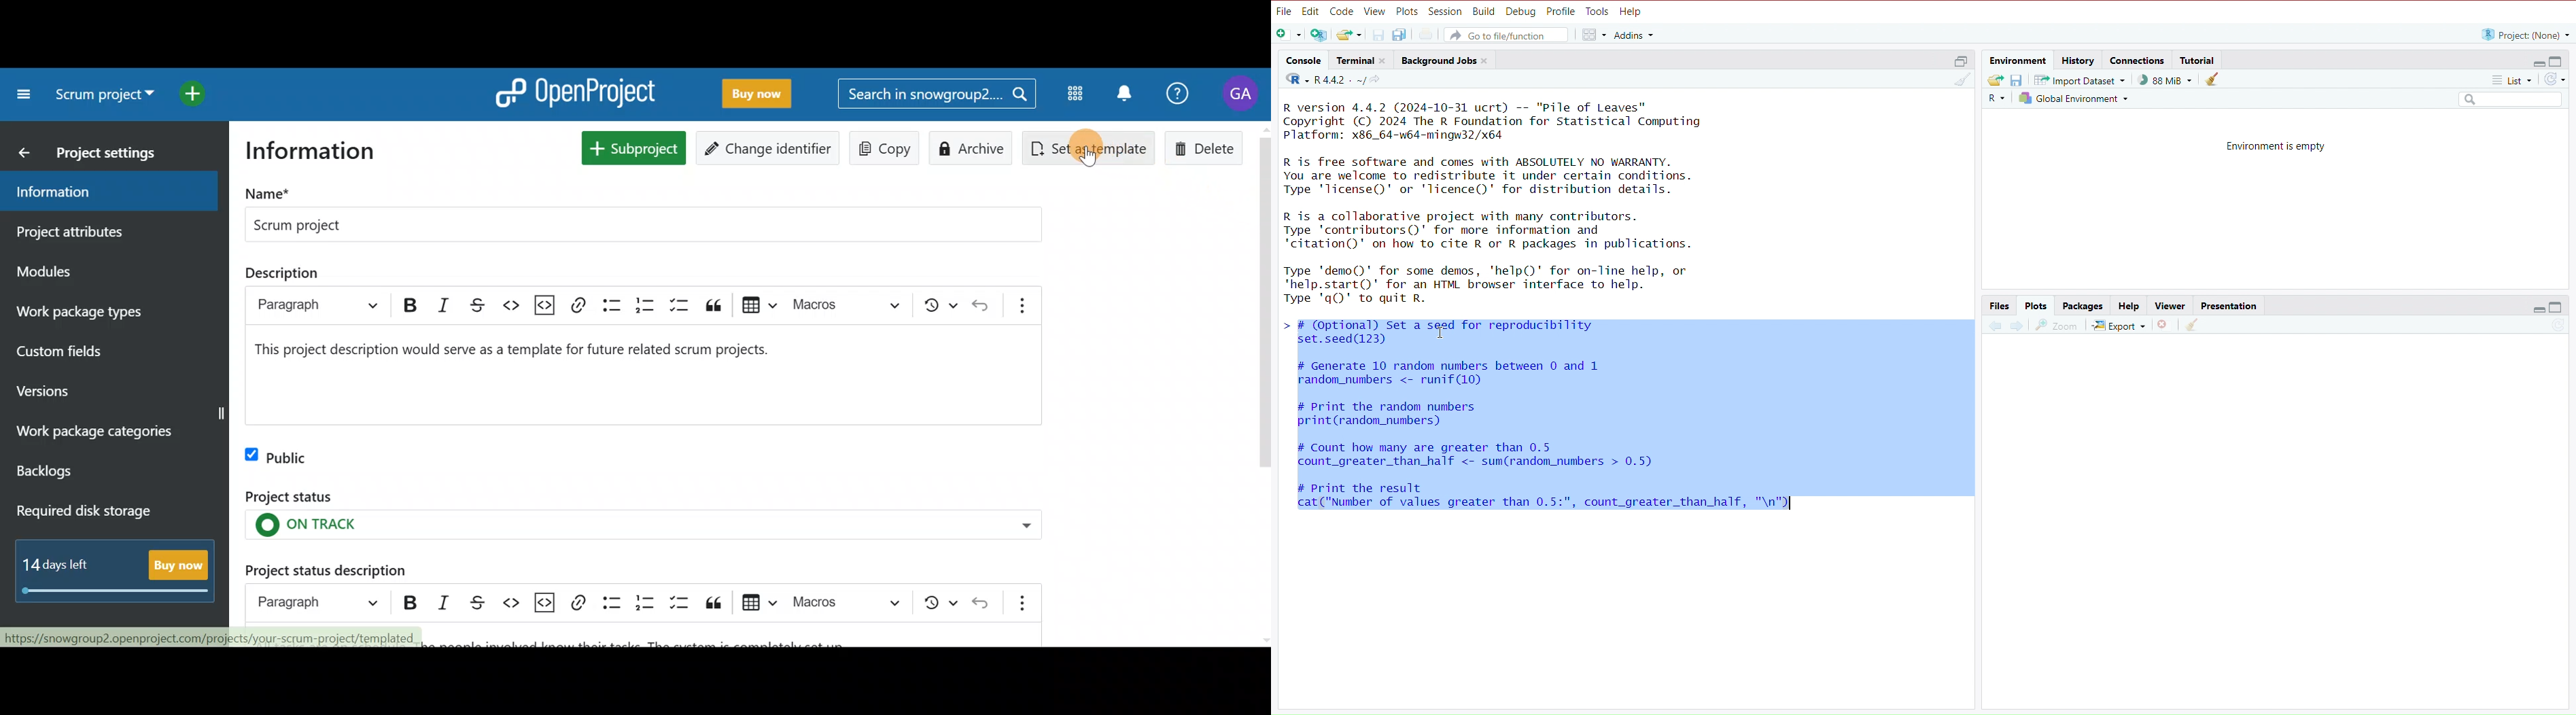 The image size is (2576, 728). Describe the element at coordinates (2017, 325) in the screenshot. I see `Next Plot` at that location.